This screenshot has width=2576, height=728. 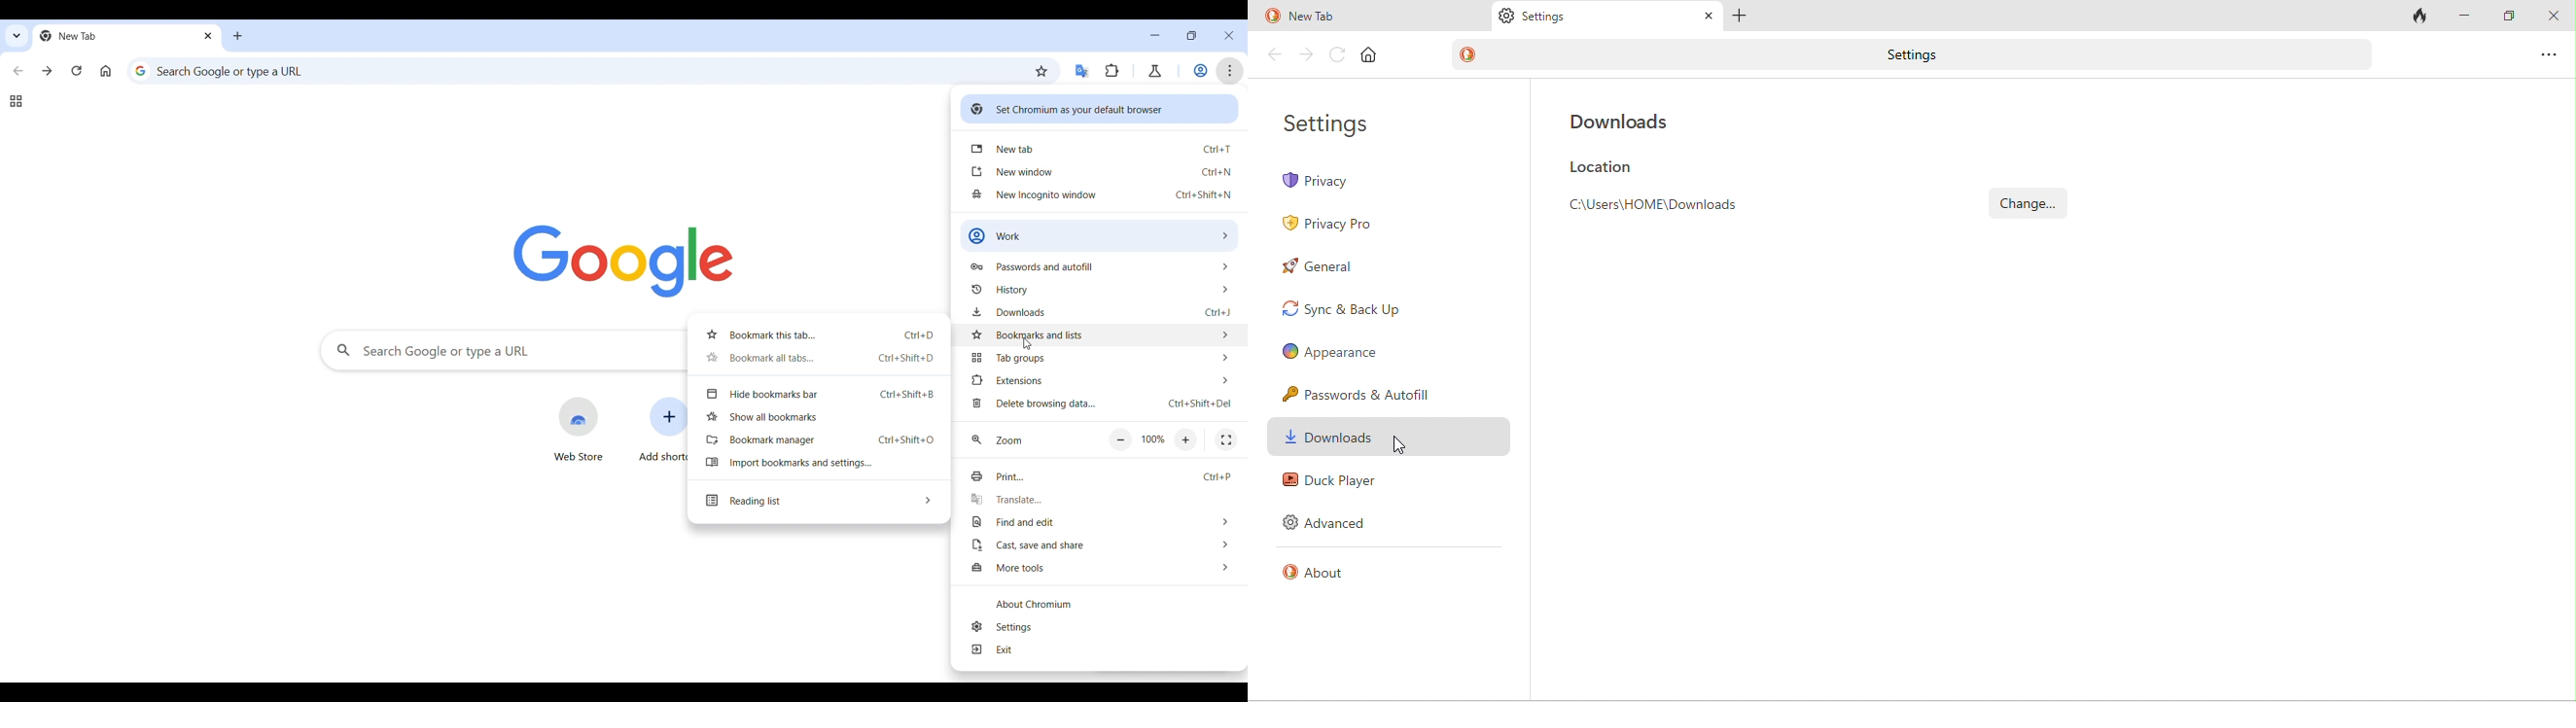 What do you see at coordinates (1100, 109) in the screenshot?
I see `Set Chromium as your default browser` at bounding box center [1100, 109].